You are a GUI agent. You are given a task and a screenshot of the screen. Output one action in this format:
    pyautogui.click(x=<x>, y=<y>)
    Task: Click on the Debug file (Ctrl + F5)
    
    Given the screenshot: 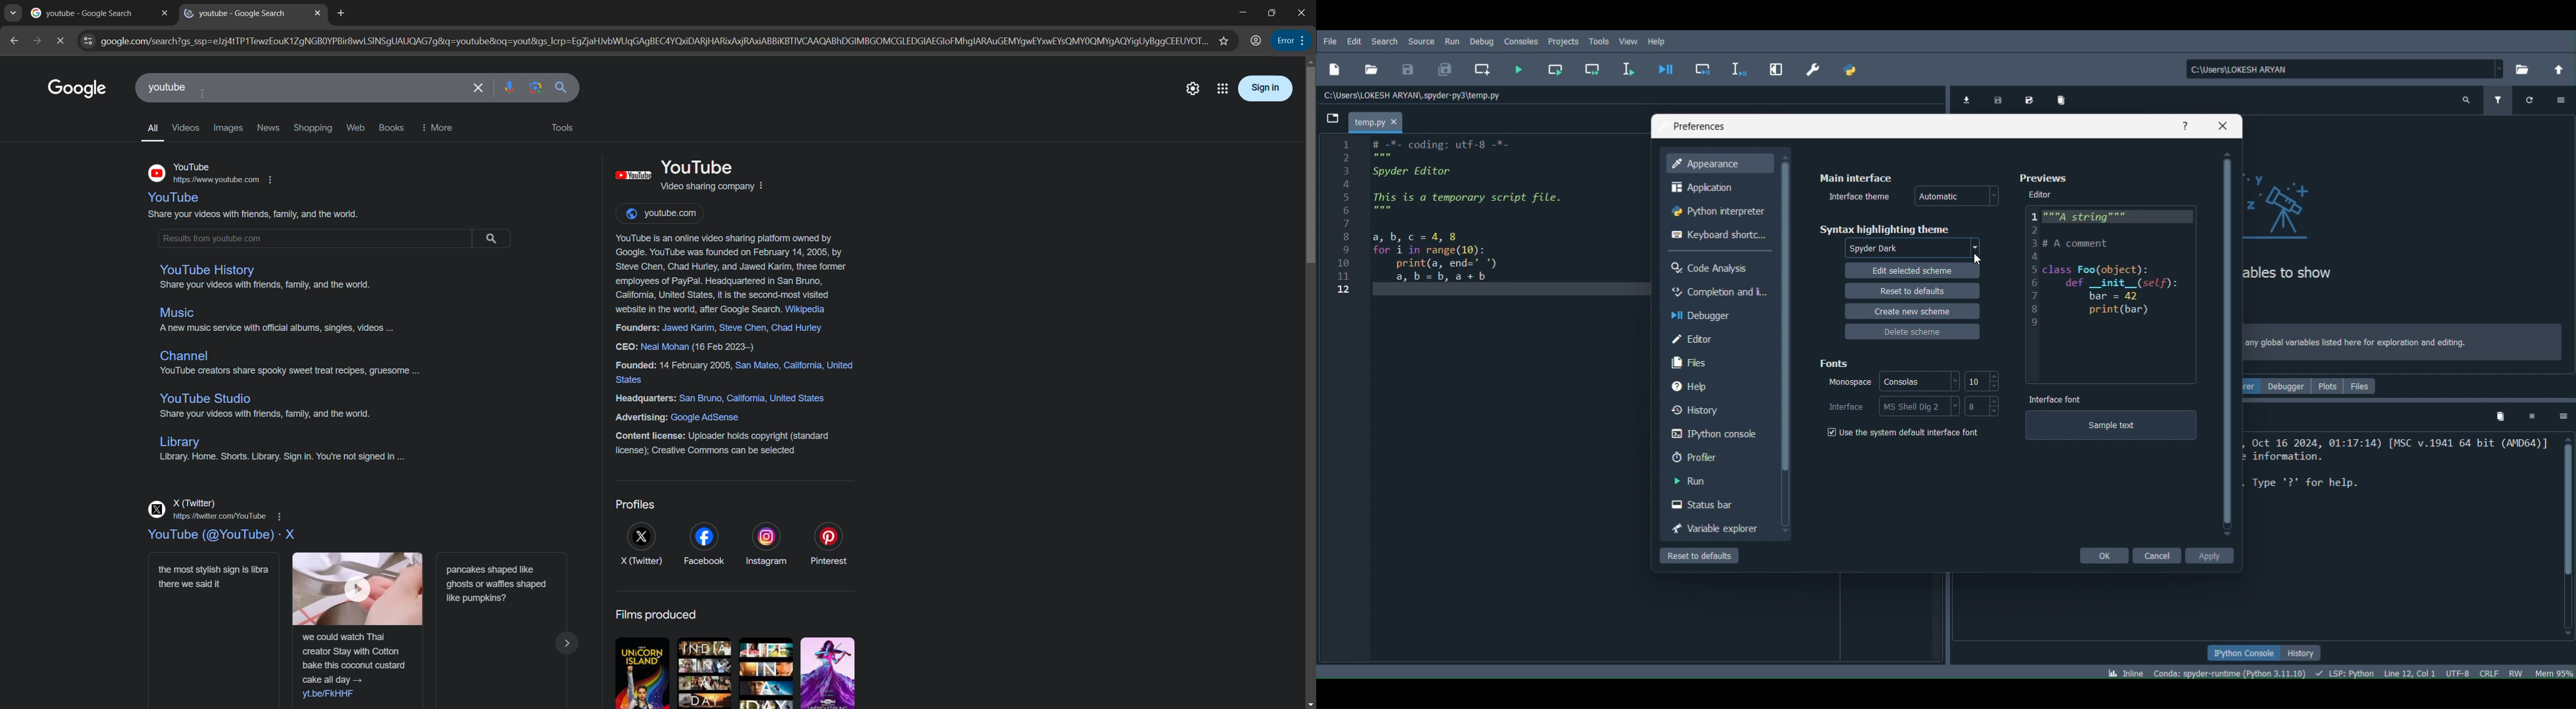 What is the action you would take?
    pyautogui.click(x=1665, y=70)
    